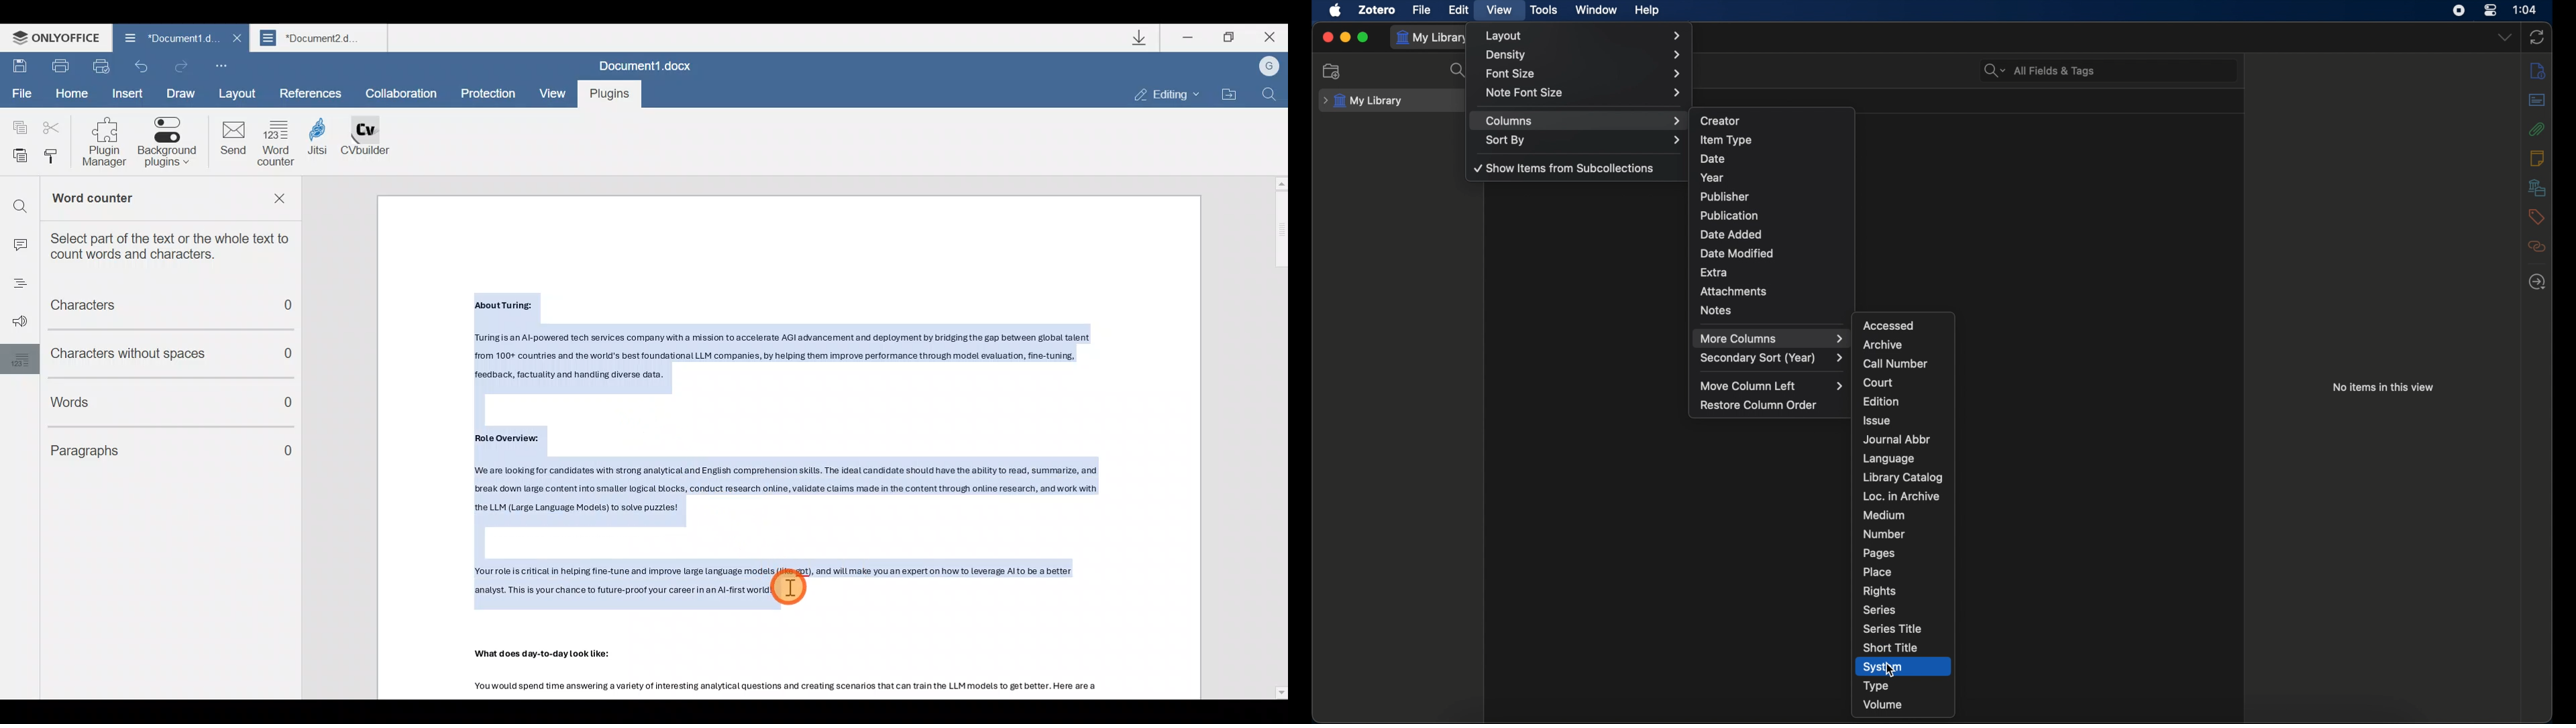  Describe the element at coordinates (50, 128) in the screenshot. I see `Cut` at that location.